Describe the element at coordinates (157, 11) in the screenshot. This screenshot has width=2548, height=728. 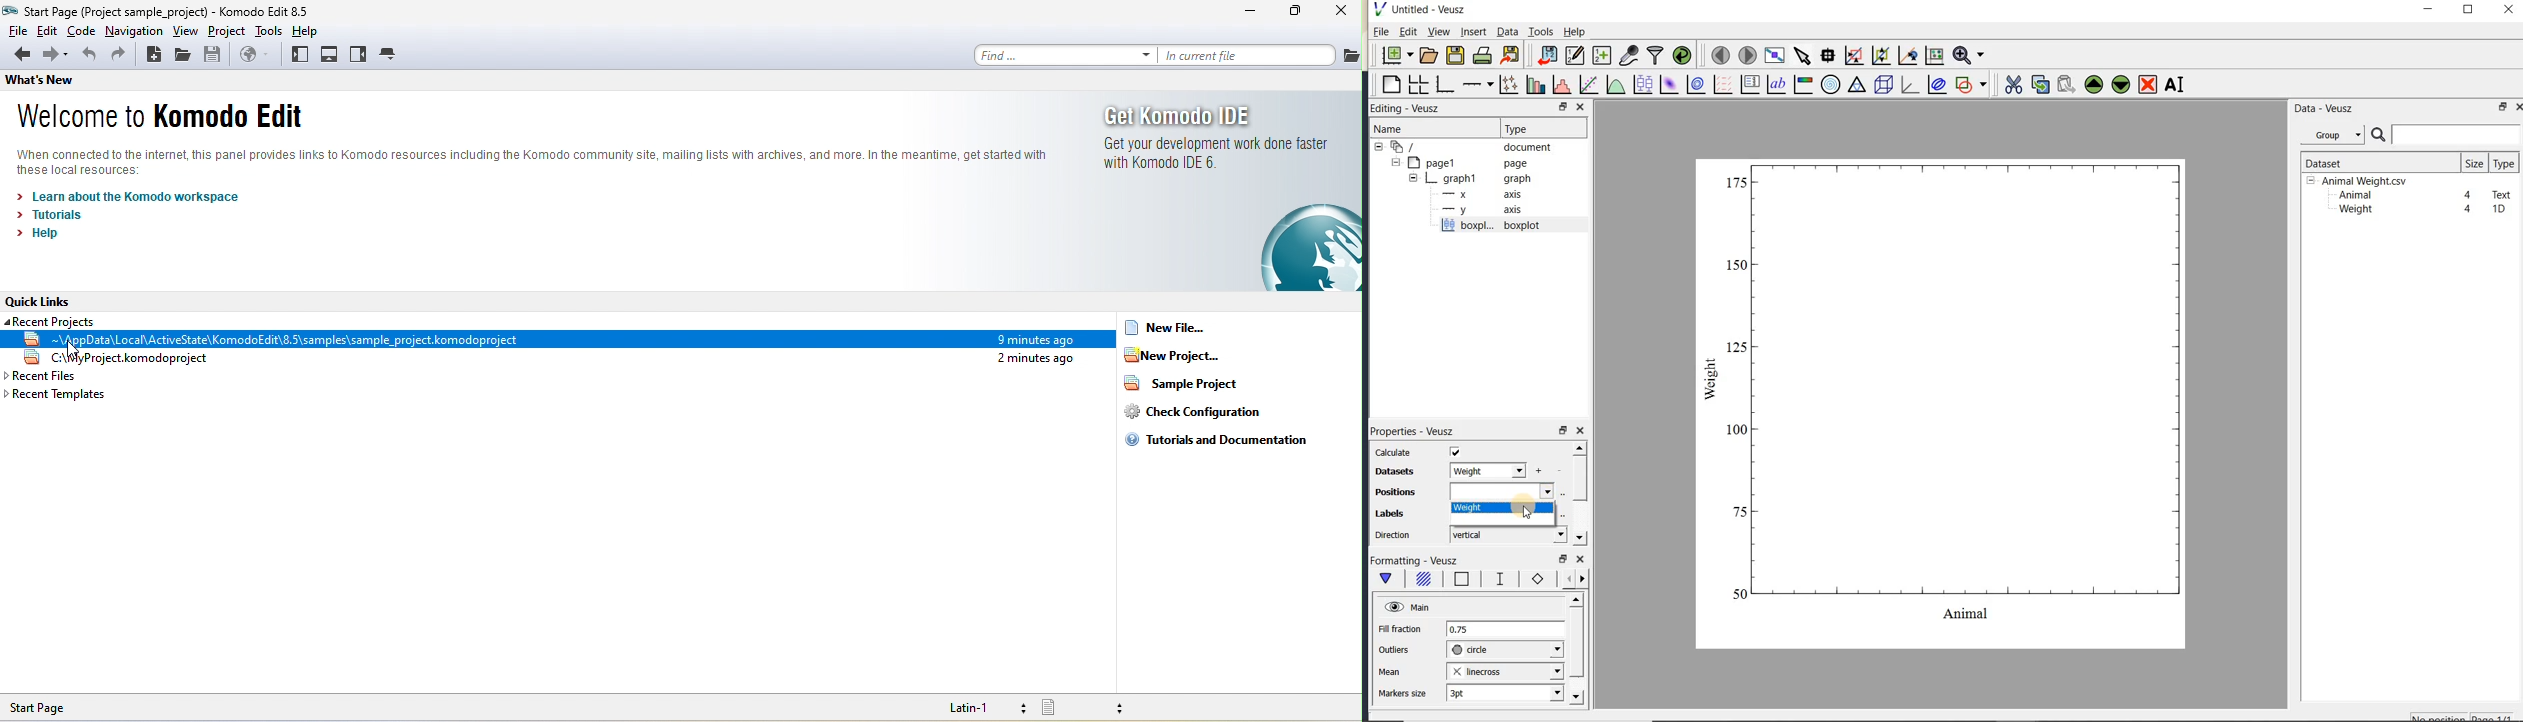
I see `title` at that location.